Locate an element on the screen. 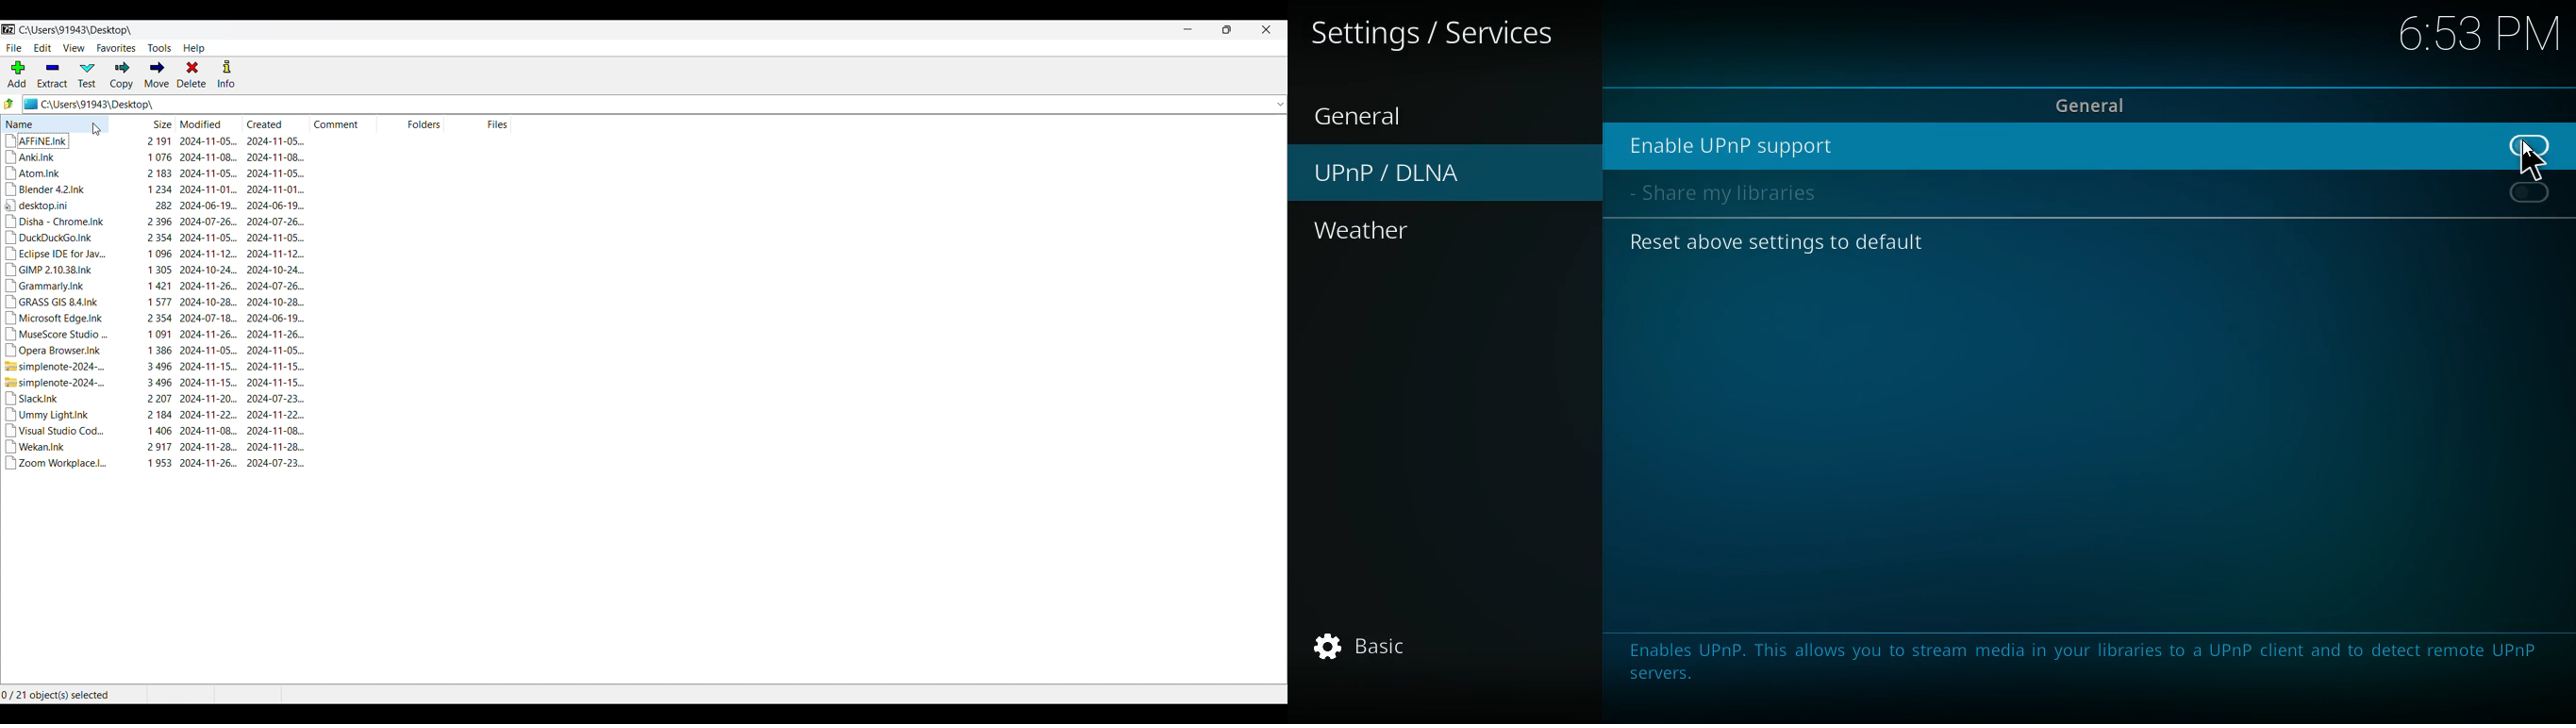  6:53 PM is located at coordinates (2472, 38).